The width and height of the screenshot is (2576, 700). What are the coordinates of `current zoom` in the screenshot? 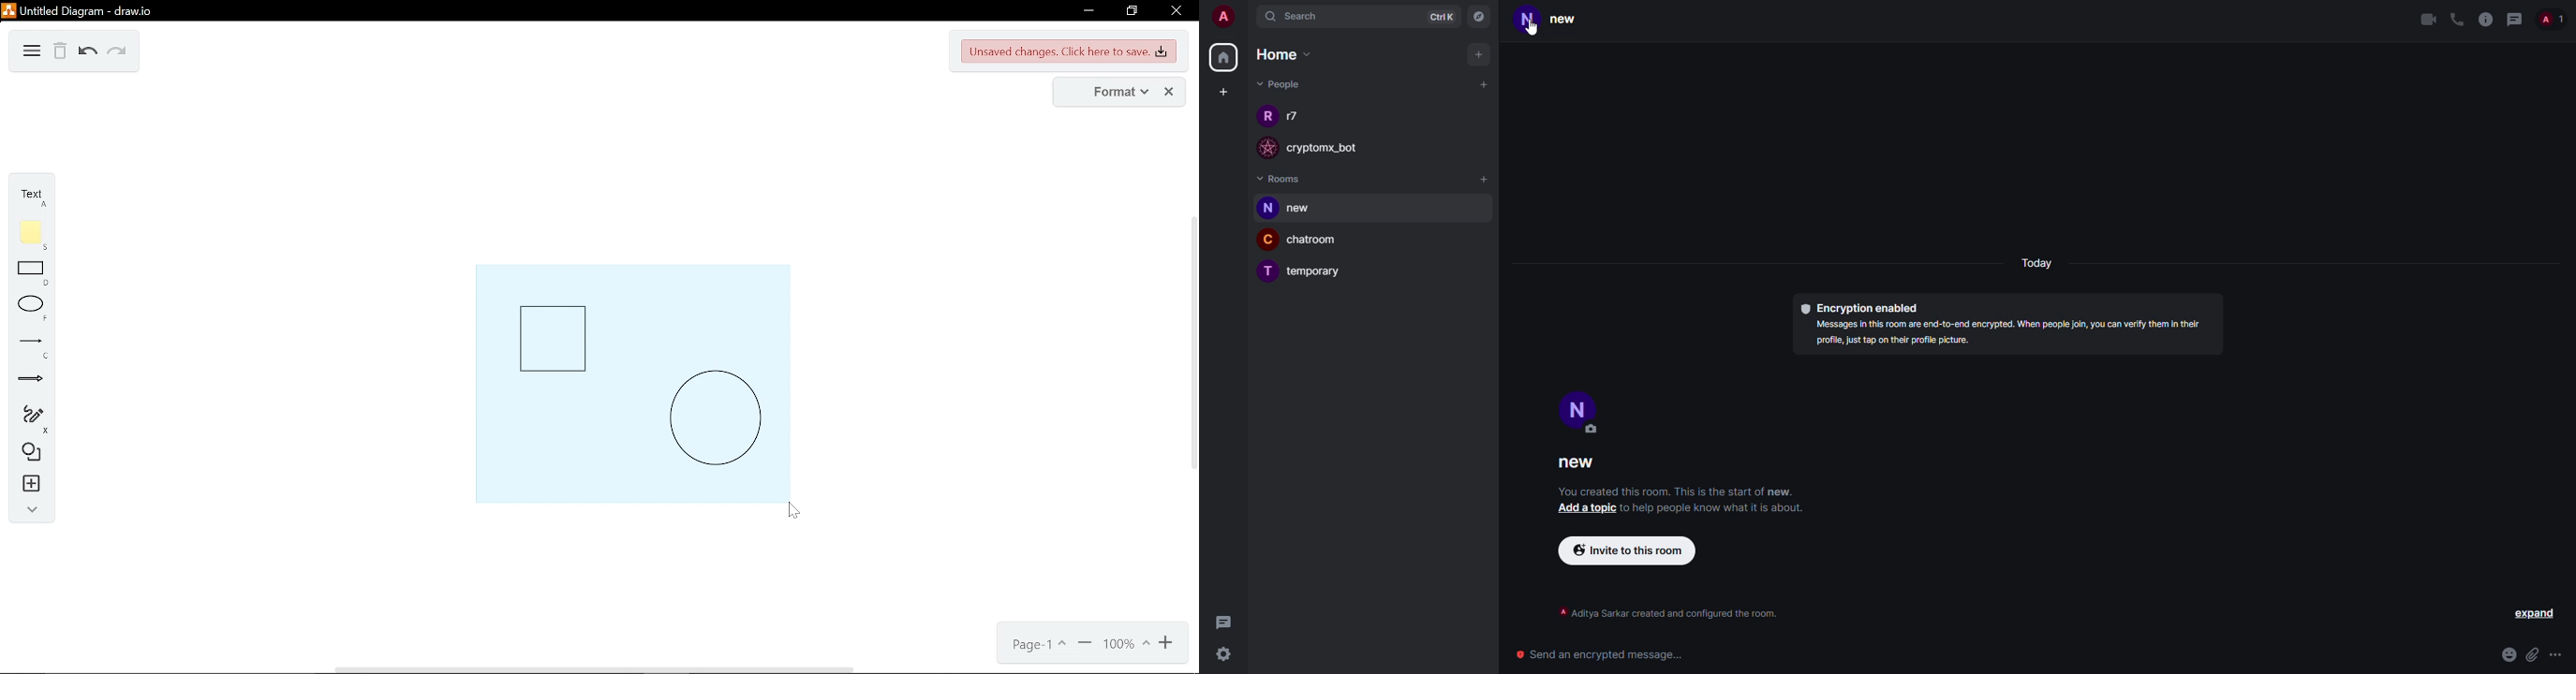 It's located at (1127, 645).